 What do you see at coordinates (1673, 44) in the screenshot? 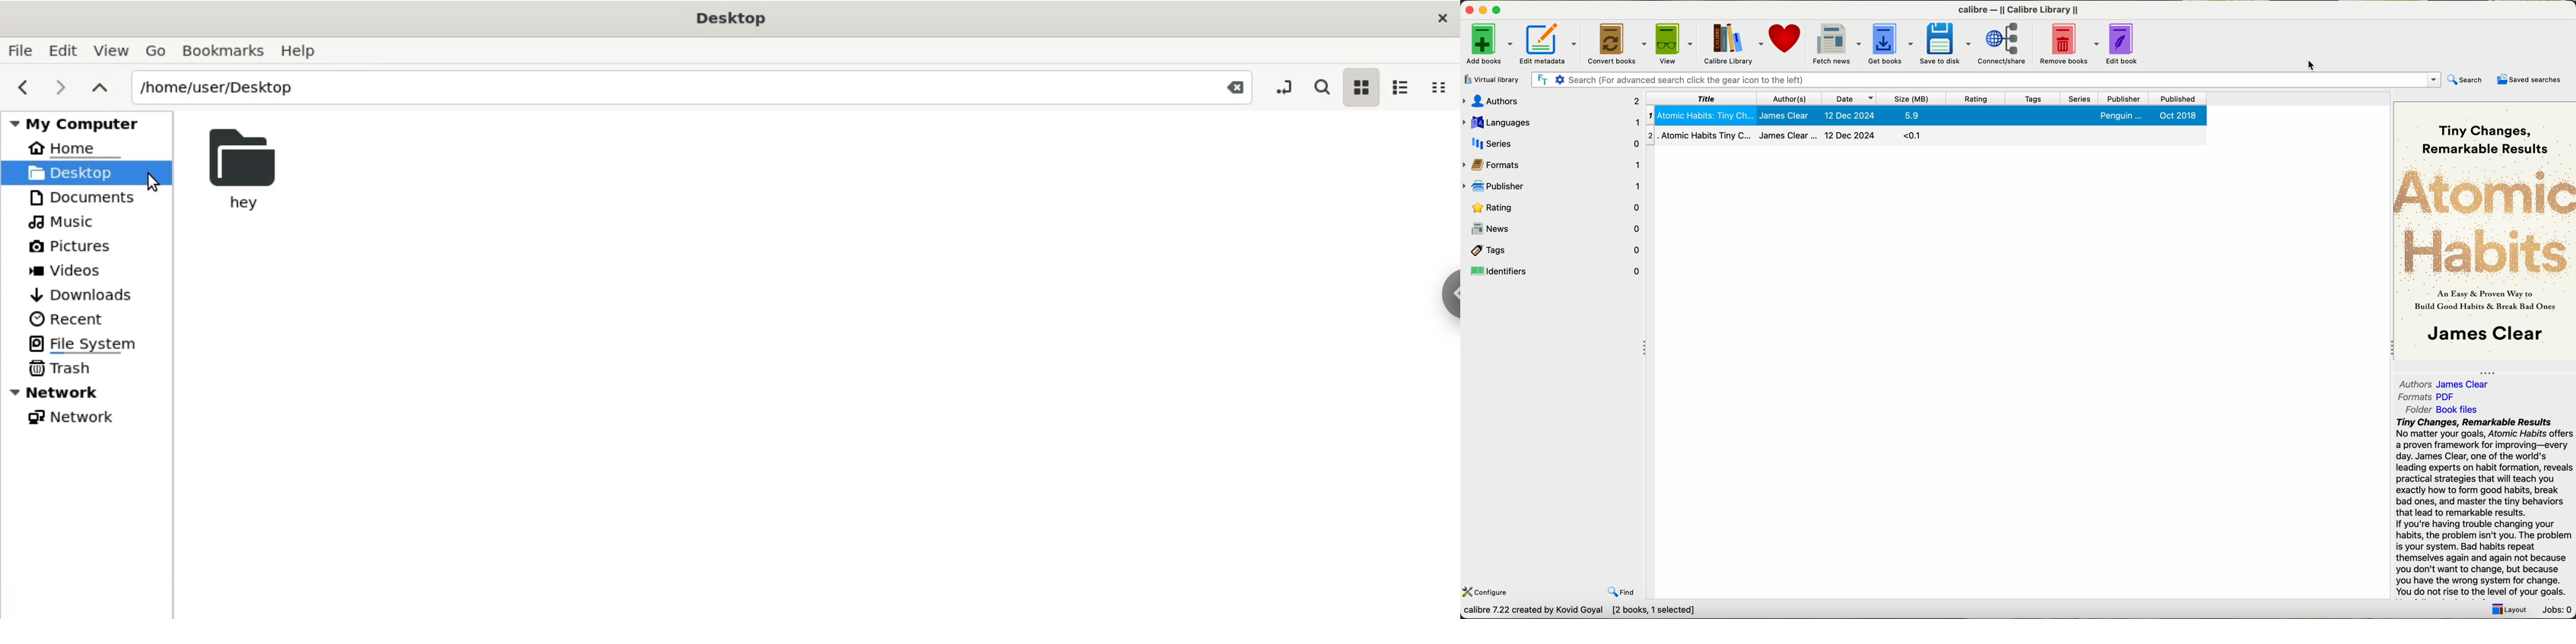
I see `view` at bounding box center [1673, 44].